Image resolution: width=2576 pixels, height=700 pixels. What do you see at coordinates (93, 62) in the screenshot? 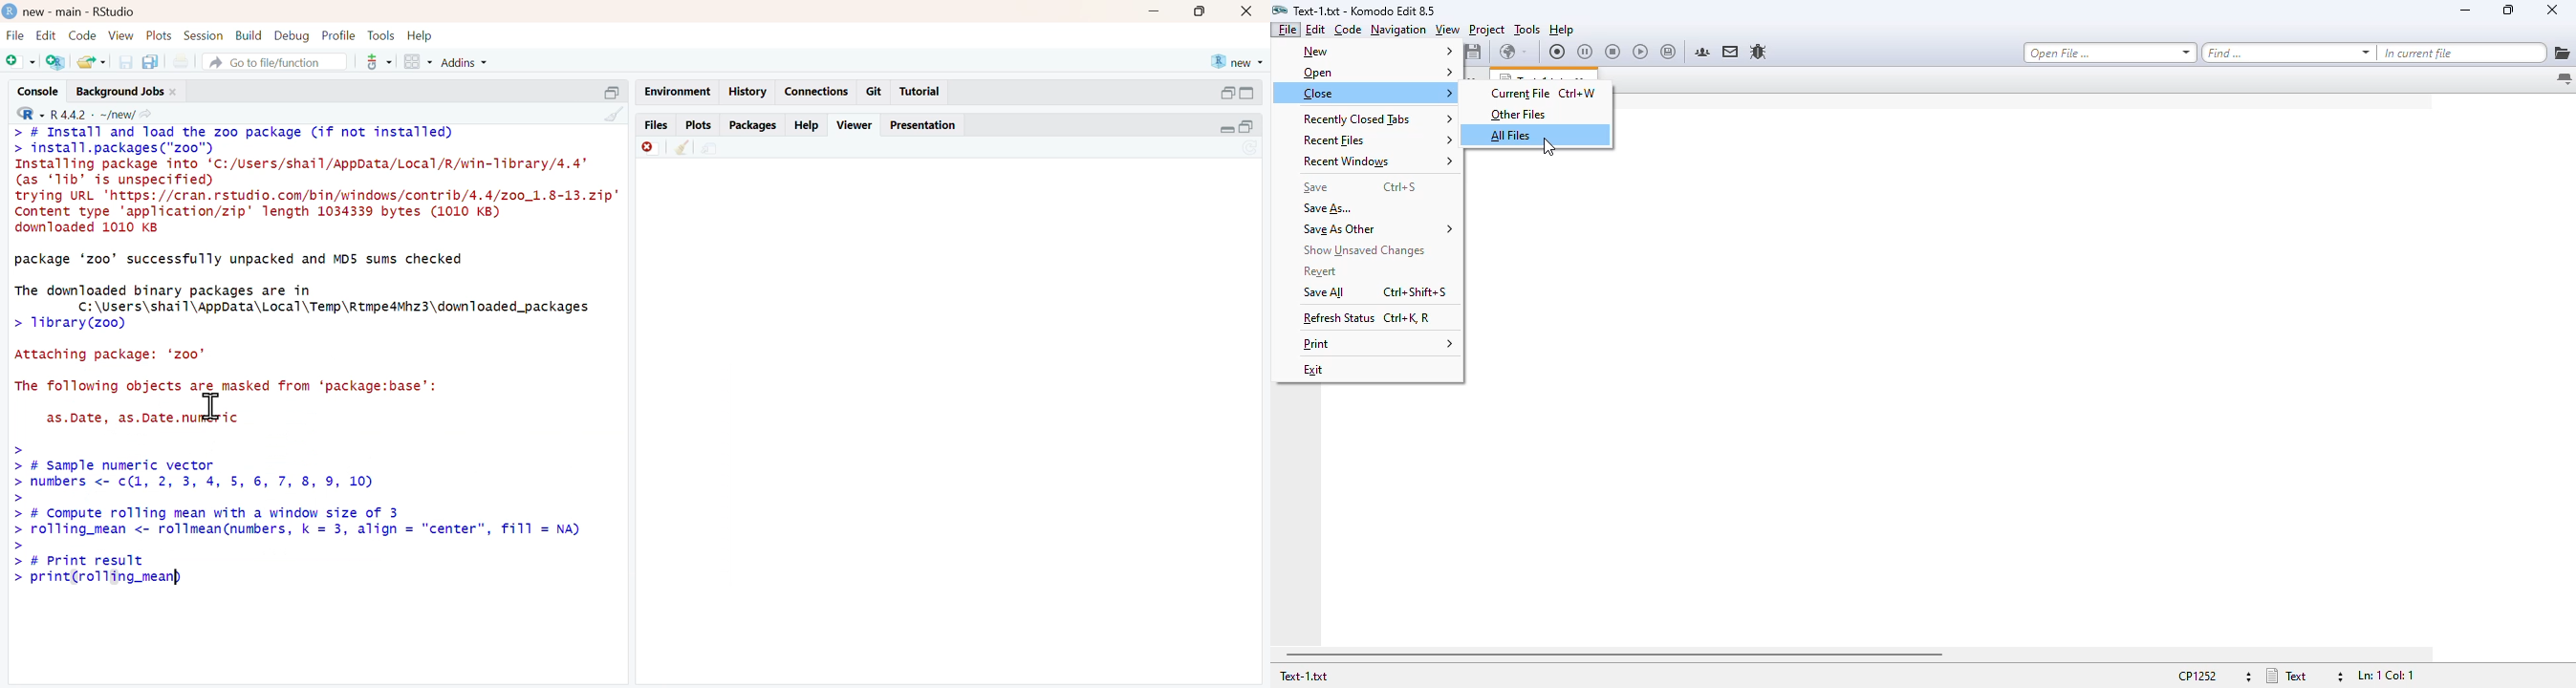
I see `share folder as` at bounding box center [93, 62].